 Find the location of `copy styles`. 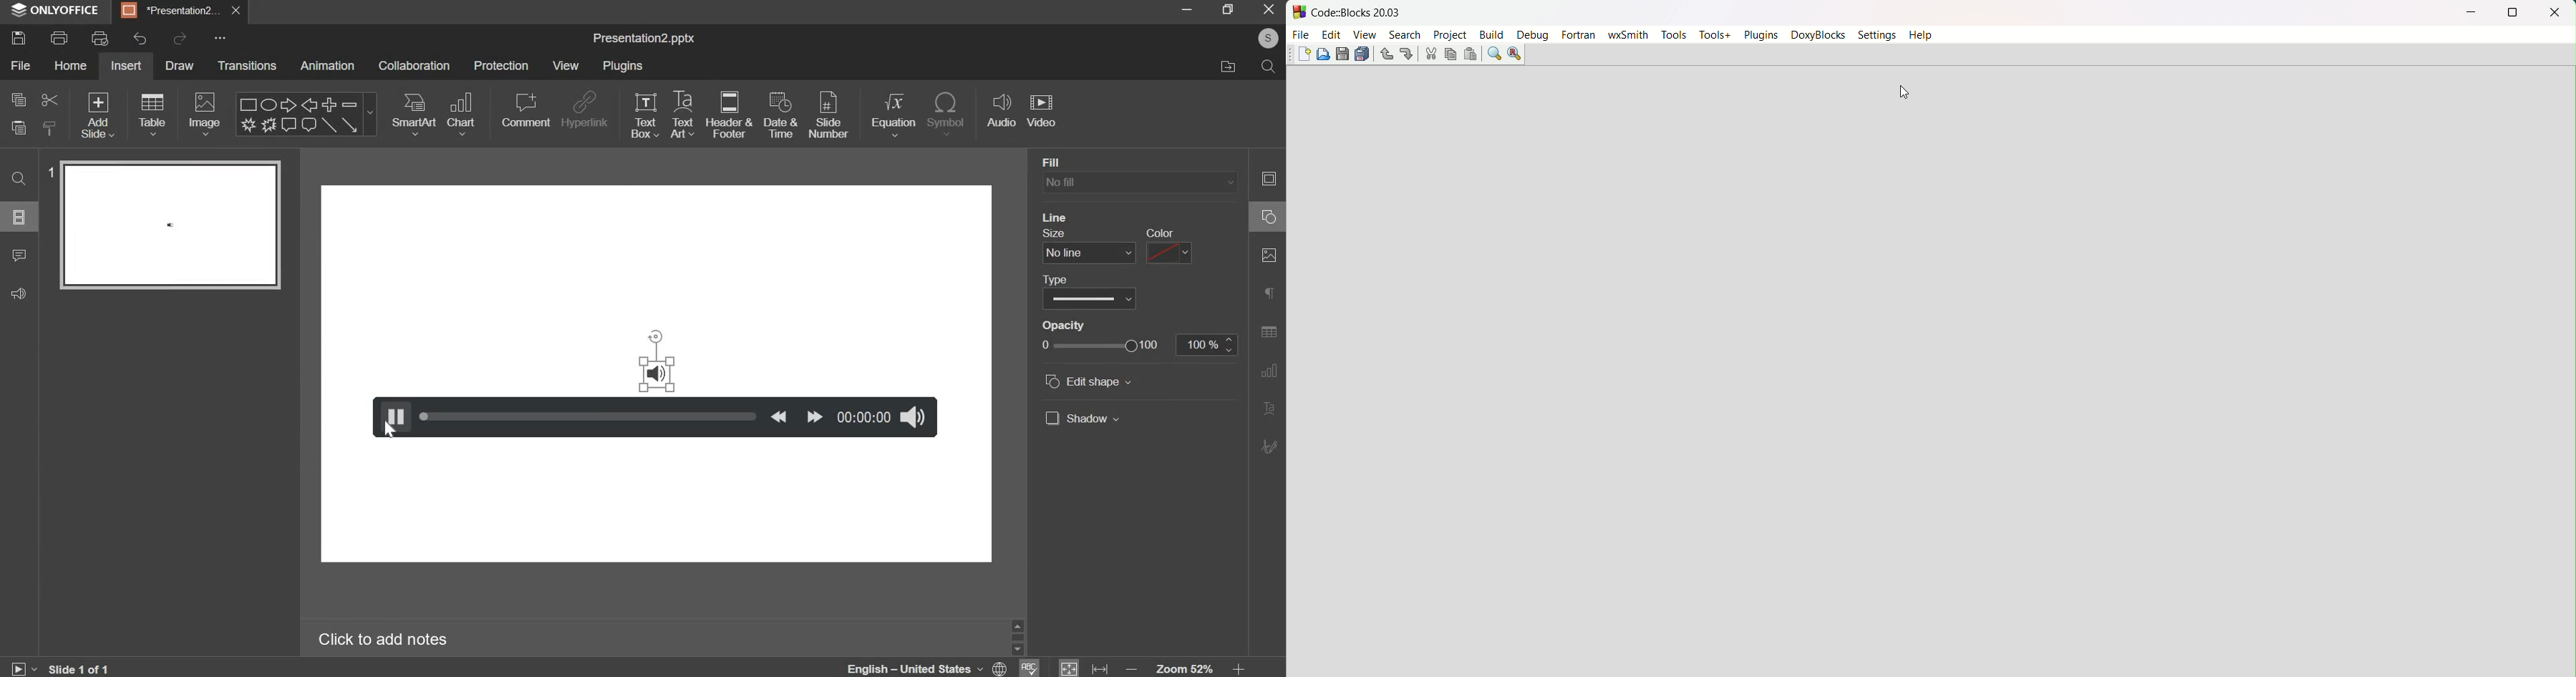

copy styles is located at coordinates (51, 128).